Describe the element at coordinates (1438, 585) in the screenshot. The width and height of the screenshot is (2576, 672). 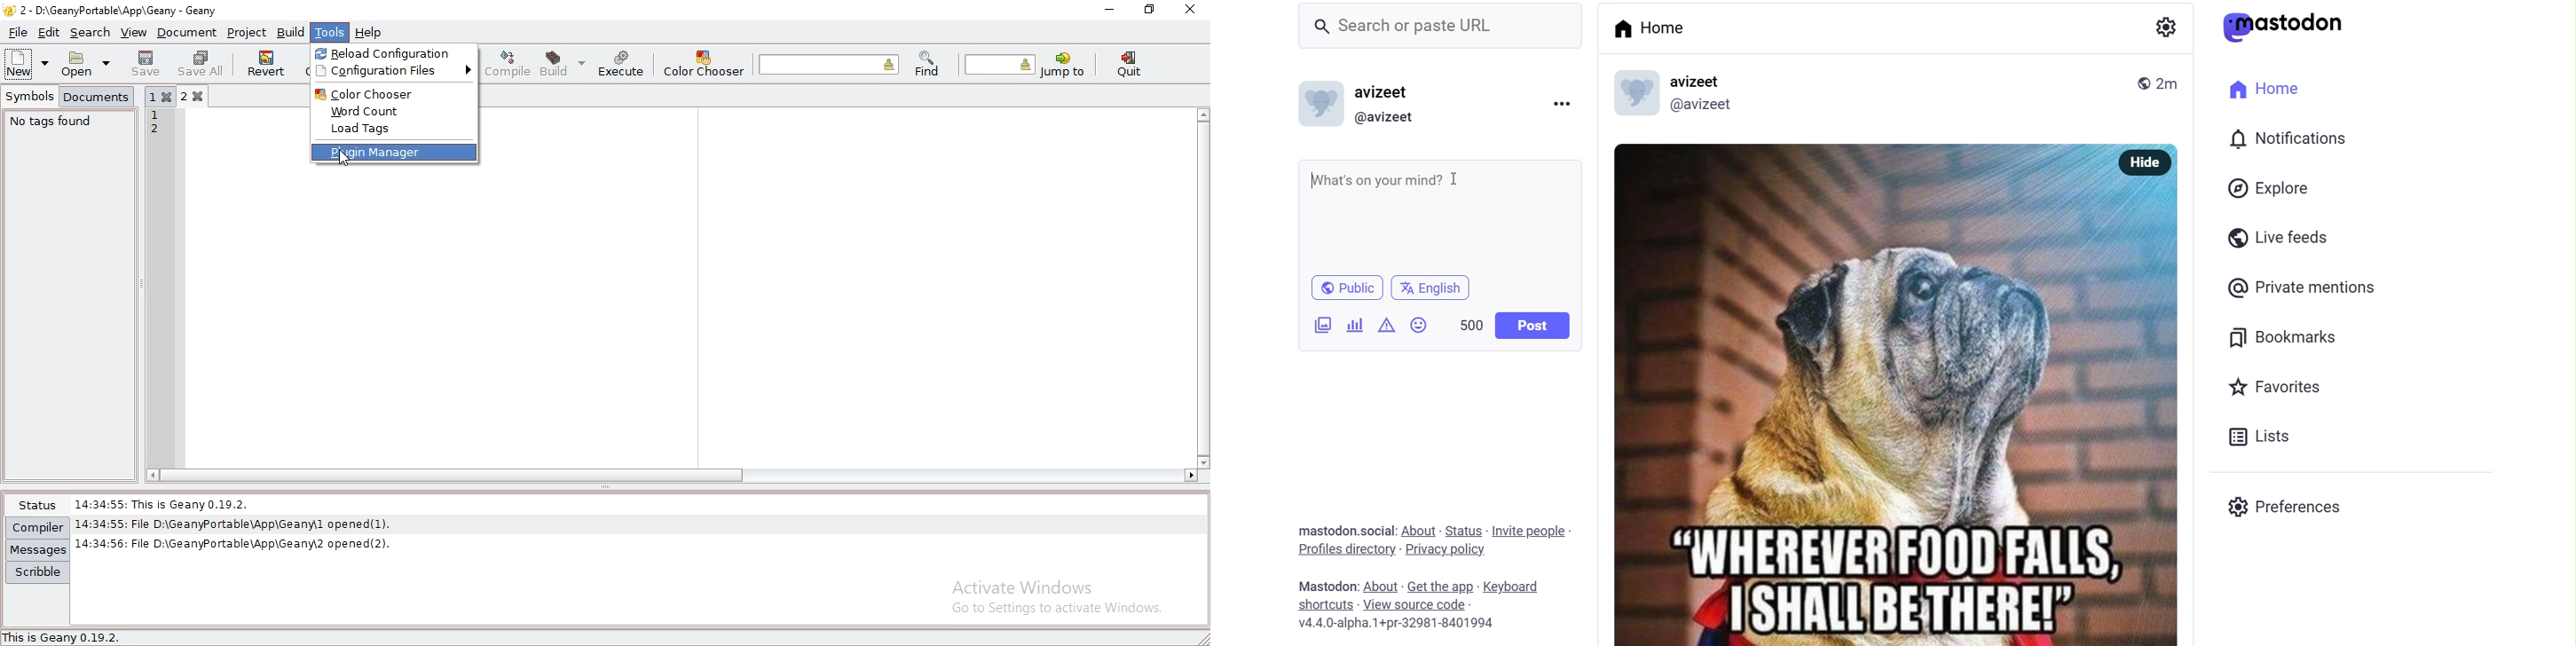
I see `get the app` at that location.